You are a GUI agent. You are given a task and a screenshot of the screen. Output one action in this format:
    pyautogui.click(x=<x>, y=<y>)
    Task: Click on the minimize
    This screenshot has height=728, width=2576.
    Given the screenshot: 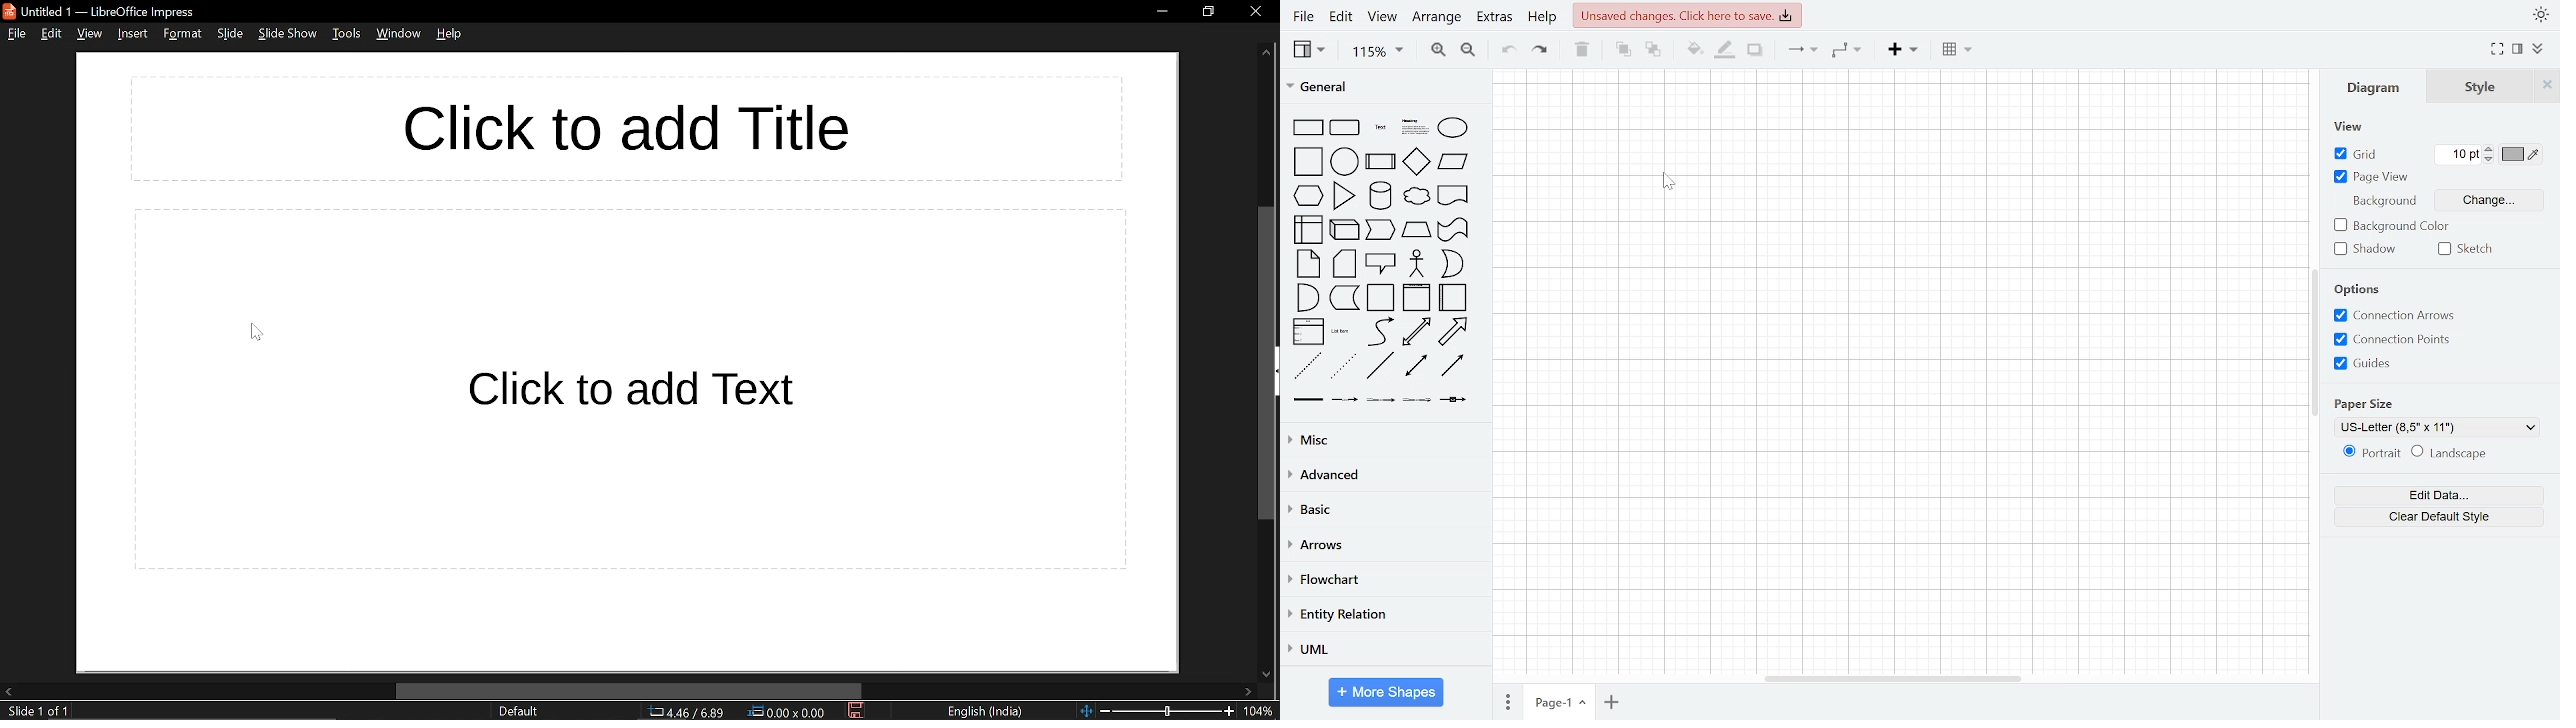 What is the action you would take?
    pyautogui.click(x=1158, y=13)
    